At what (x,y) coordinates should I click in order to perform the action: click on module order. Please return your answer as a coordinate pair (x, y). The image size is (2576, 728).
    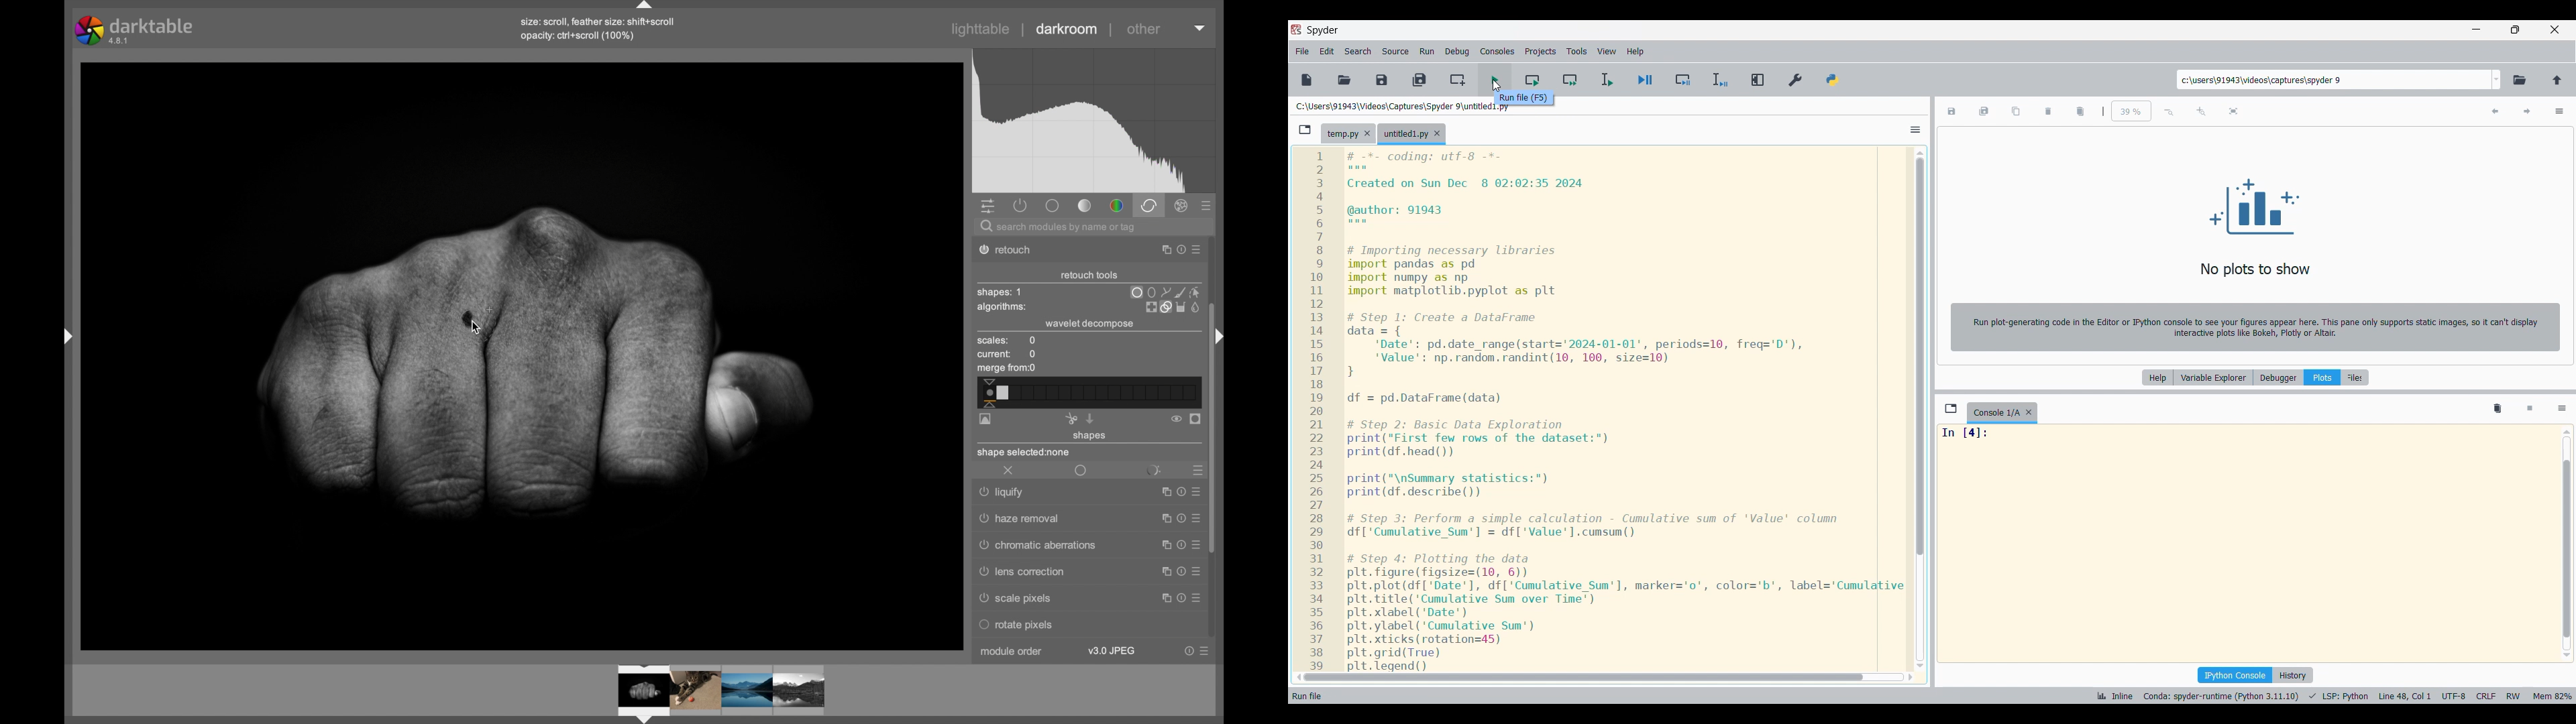
    Looking at the image, I should click on (1015, 653).